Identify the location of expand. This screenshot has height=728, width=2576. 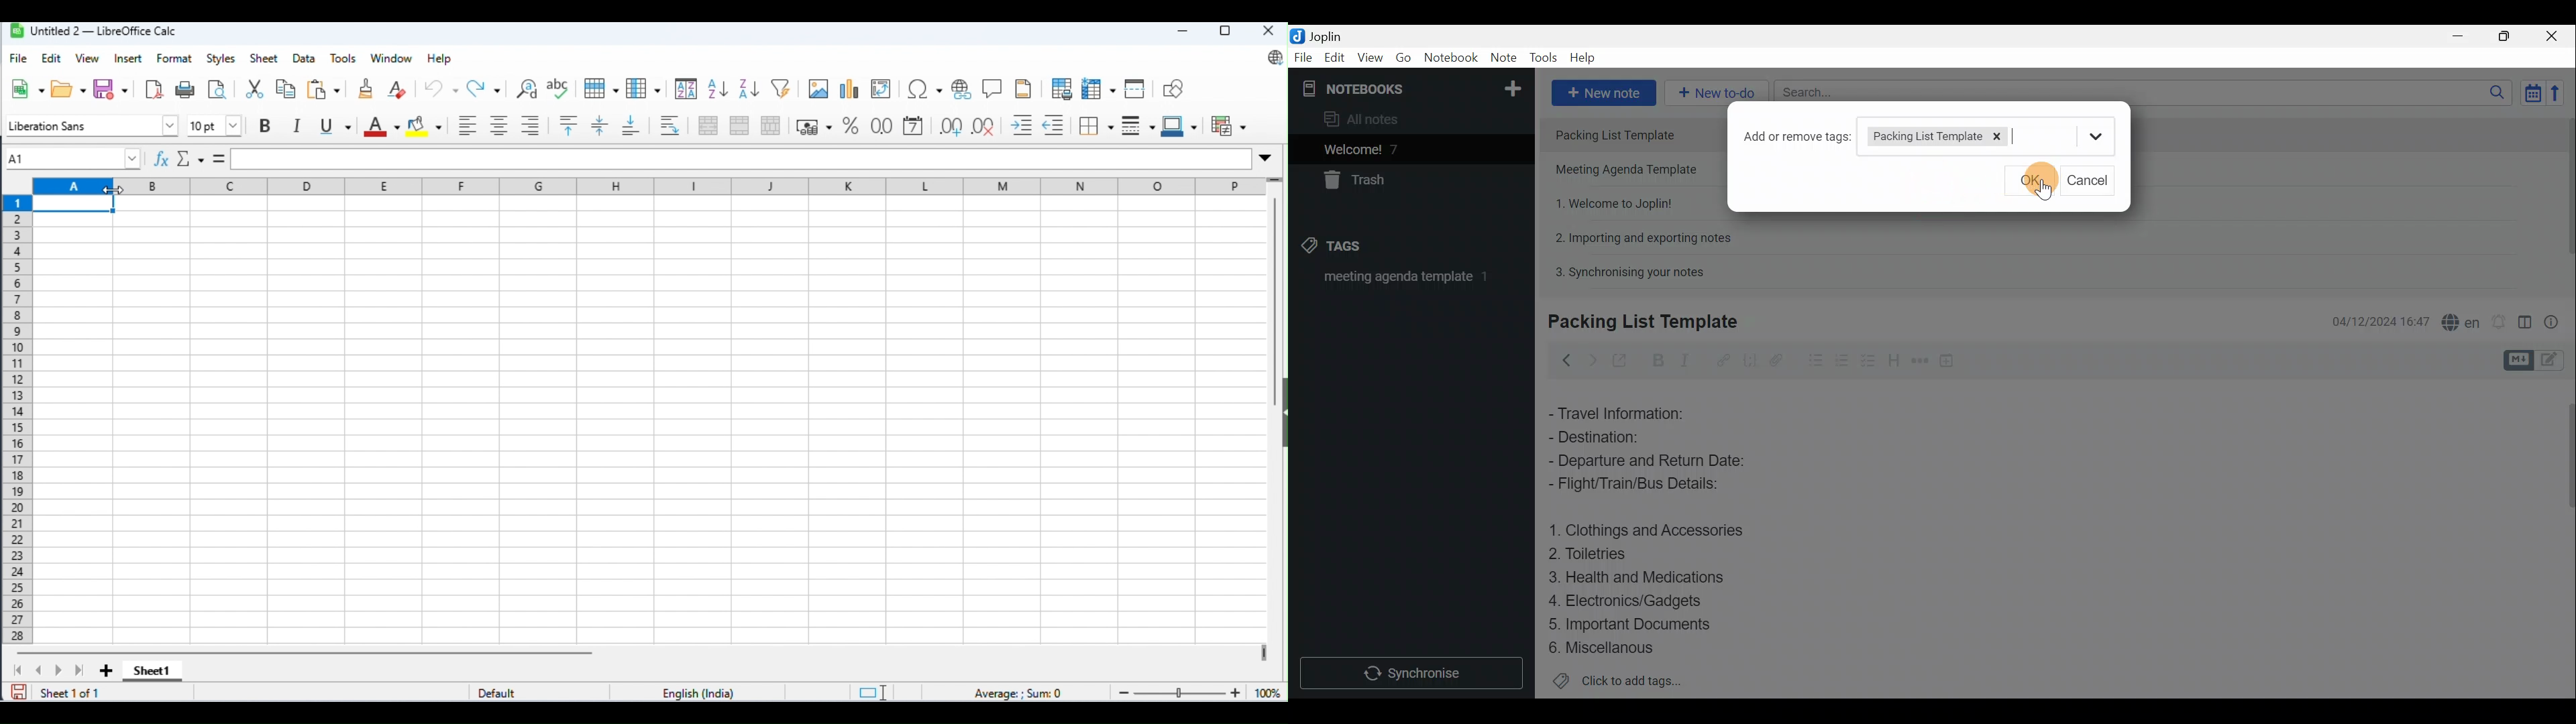
(1264, 159).